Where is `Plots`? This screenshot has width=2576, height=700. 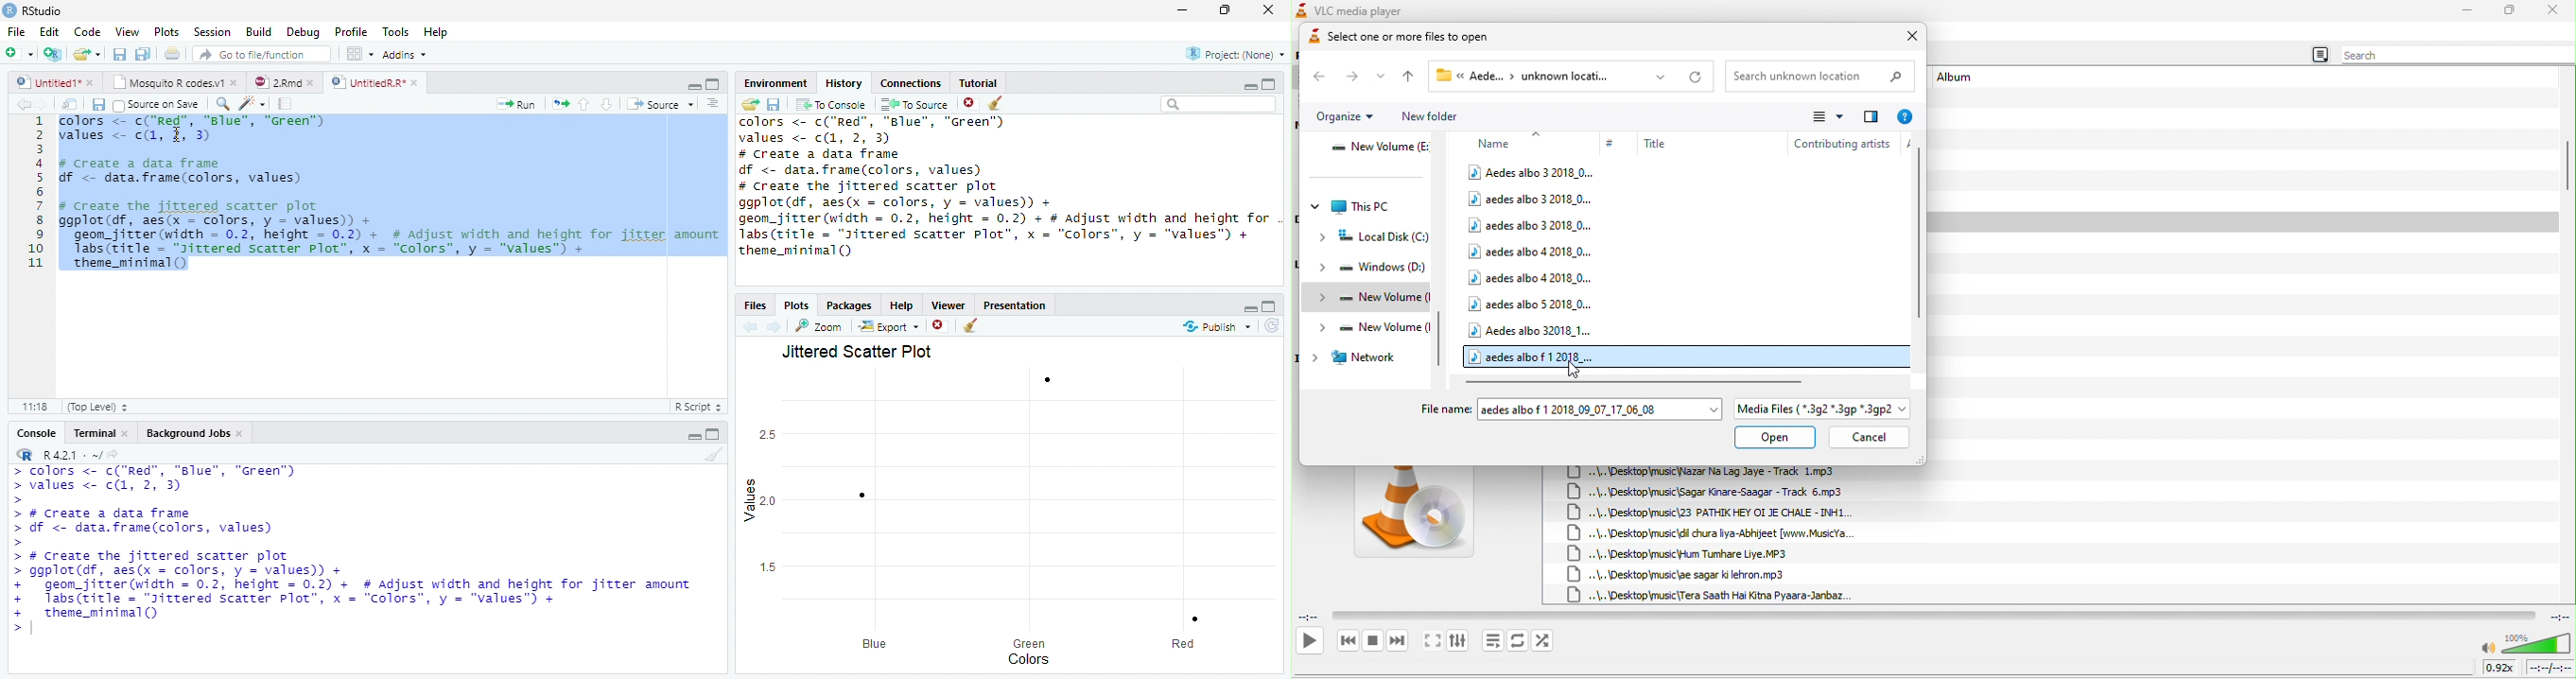 Plots is located at coordinates (796, 305).